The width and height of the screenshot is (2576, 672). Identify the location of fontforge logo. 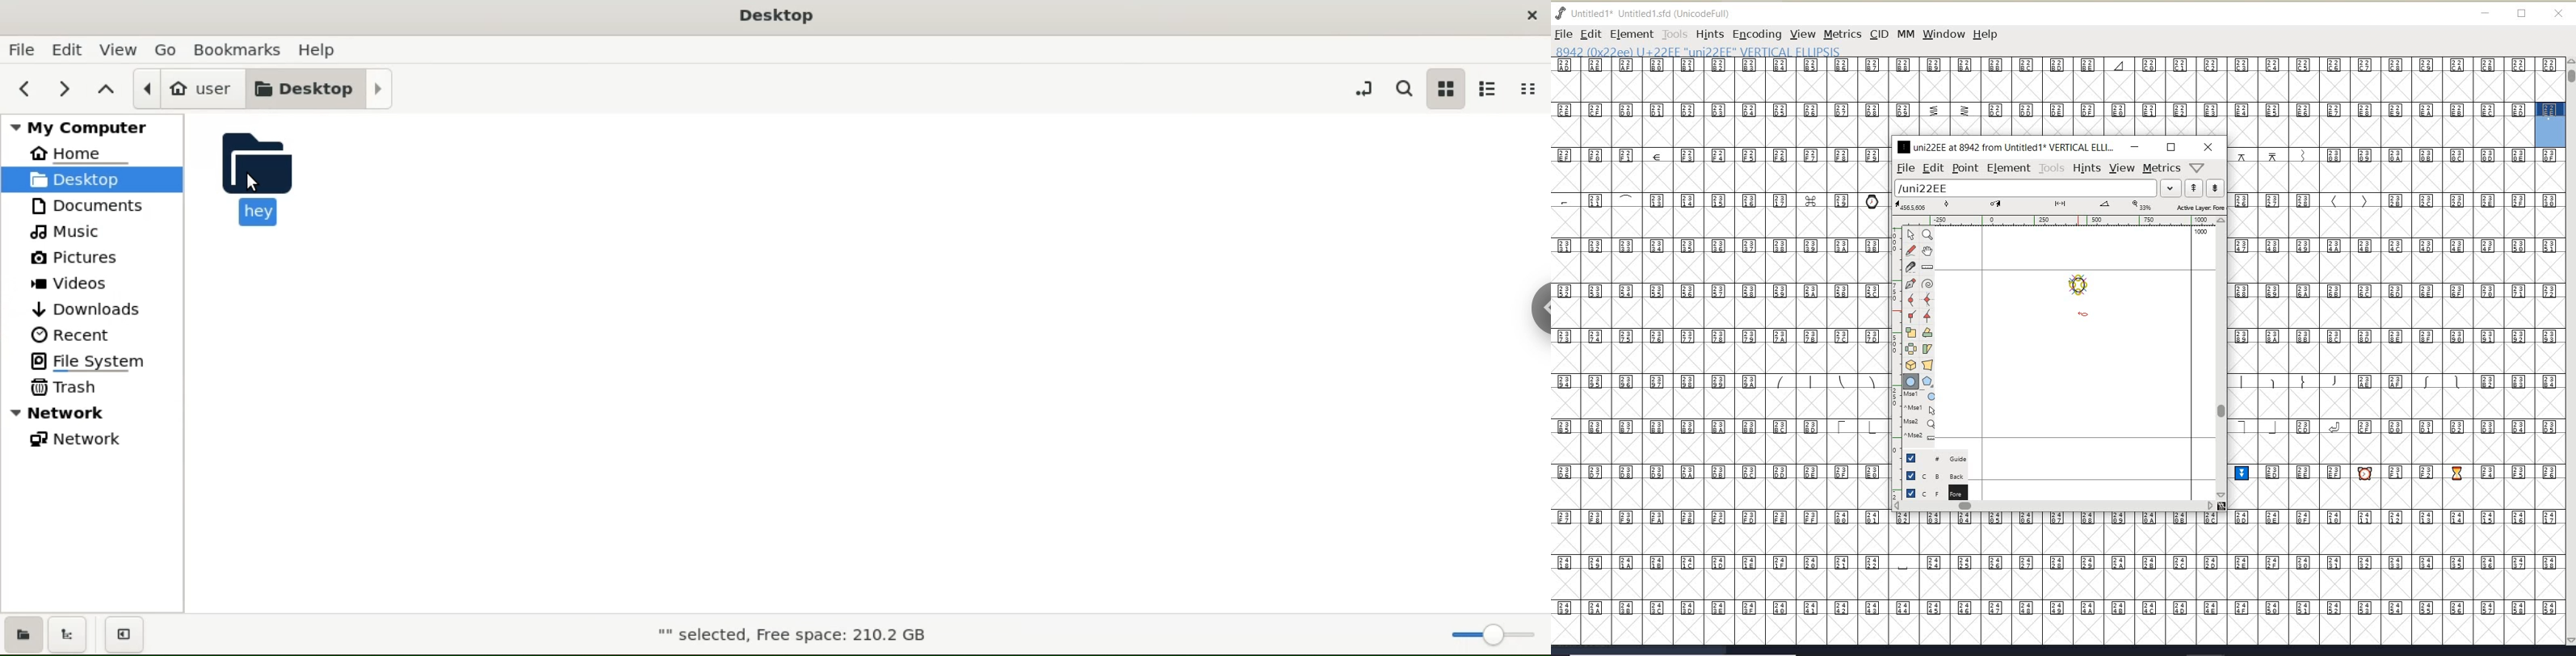
(1561, 13).